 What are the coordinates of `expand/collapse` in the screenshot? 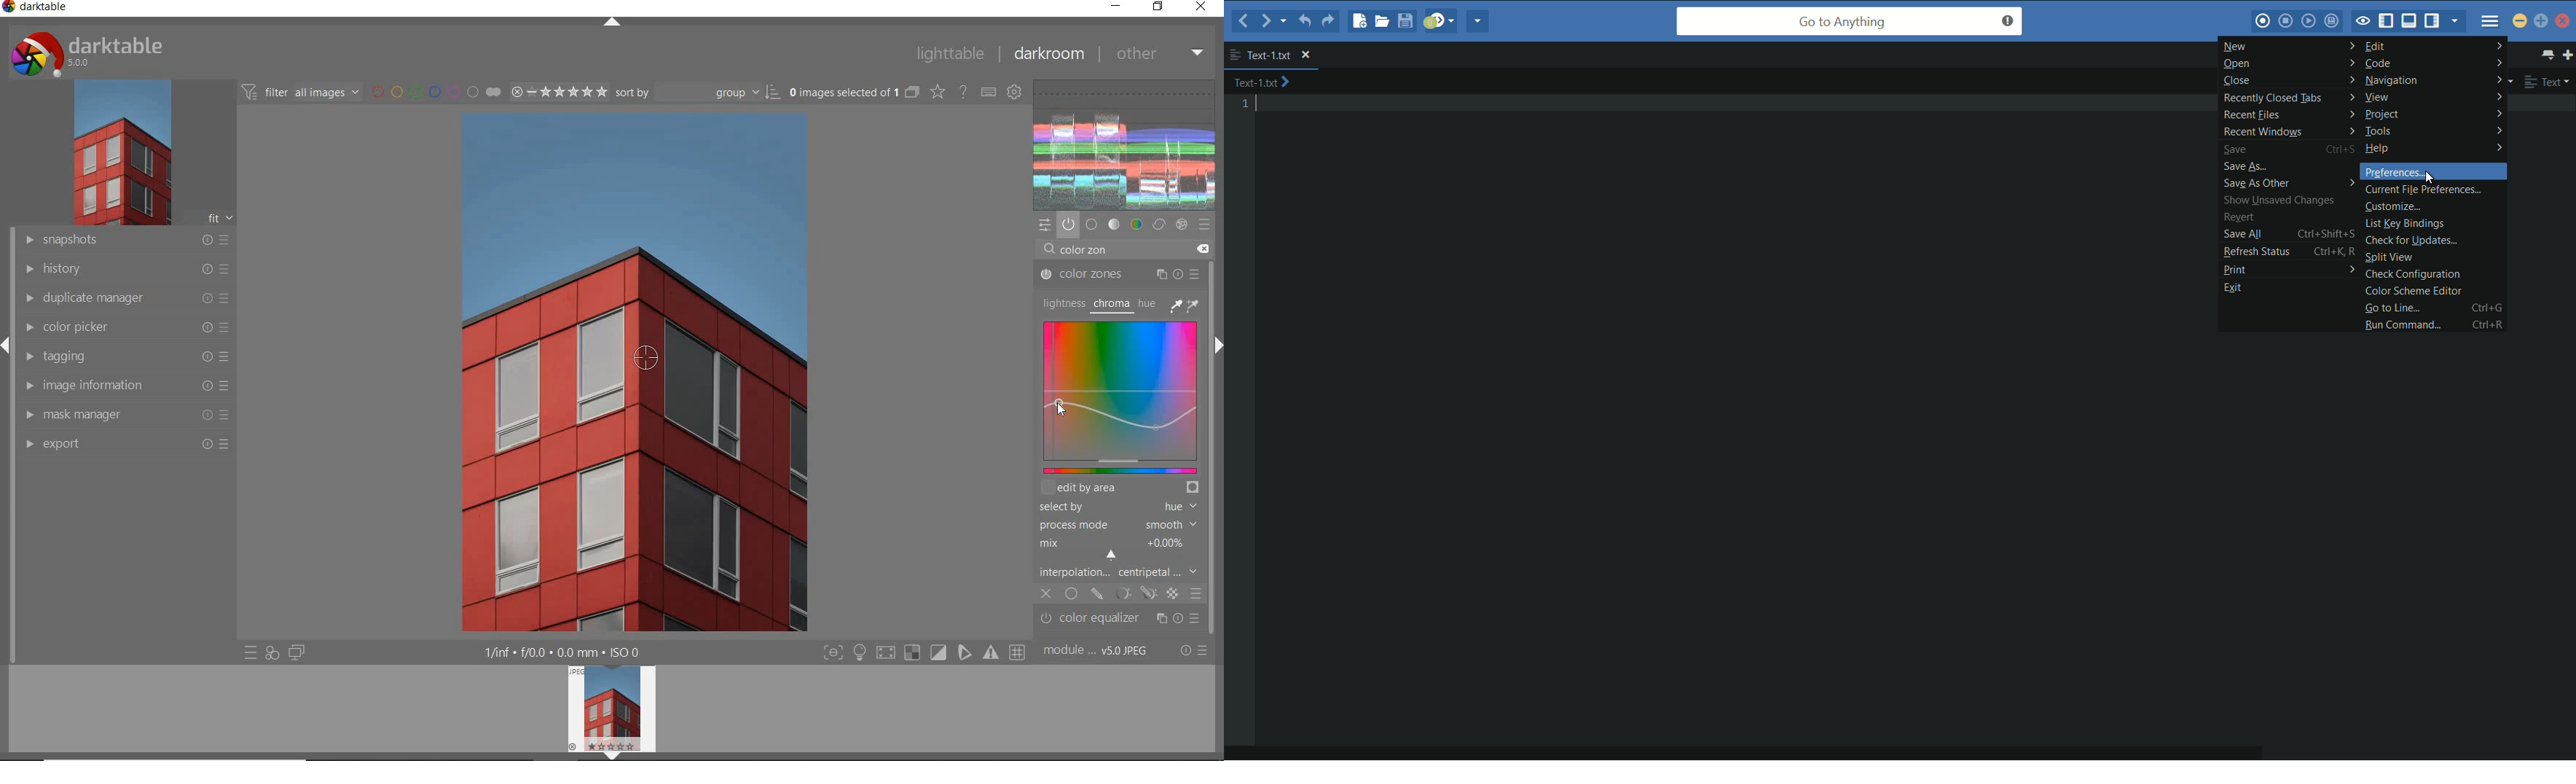 It's located at (613, 23).